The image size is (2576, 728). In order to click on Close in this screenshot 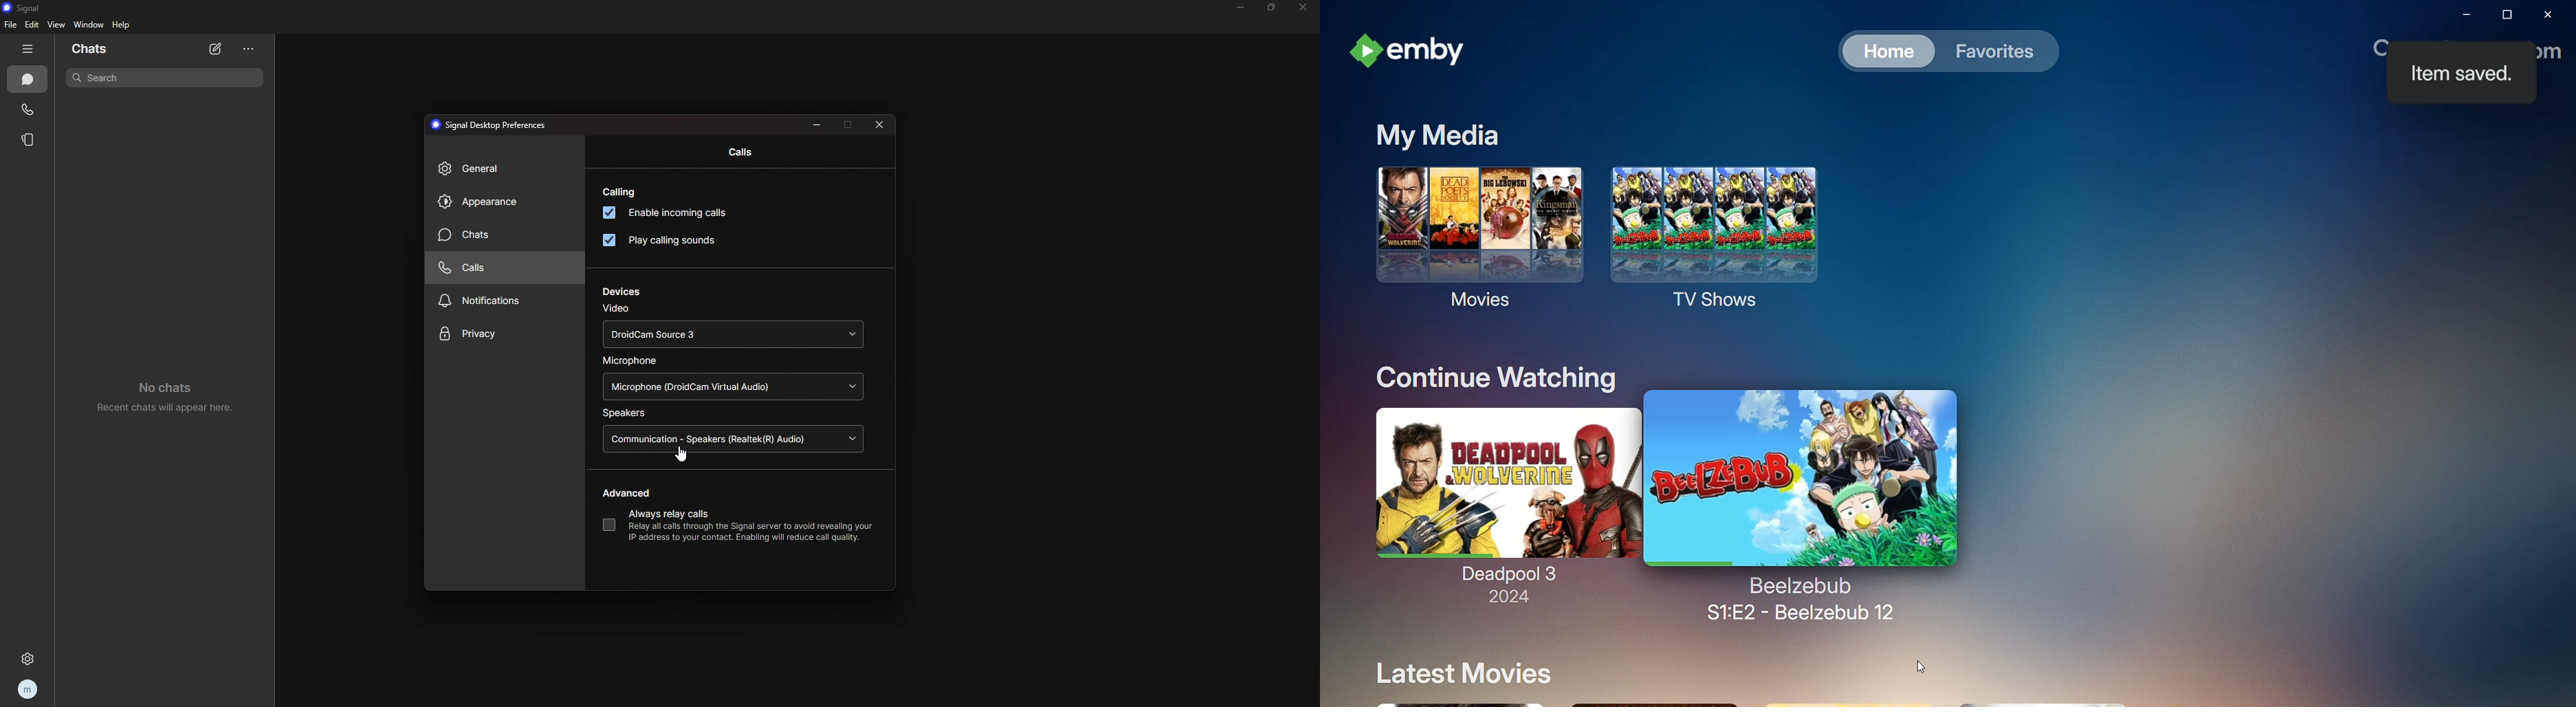, I will do `click(2549, 14)`.